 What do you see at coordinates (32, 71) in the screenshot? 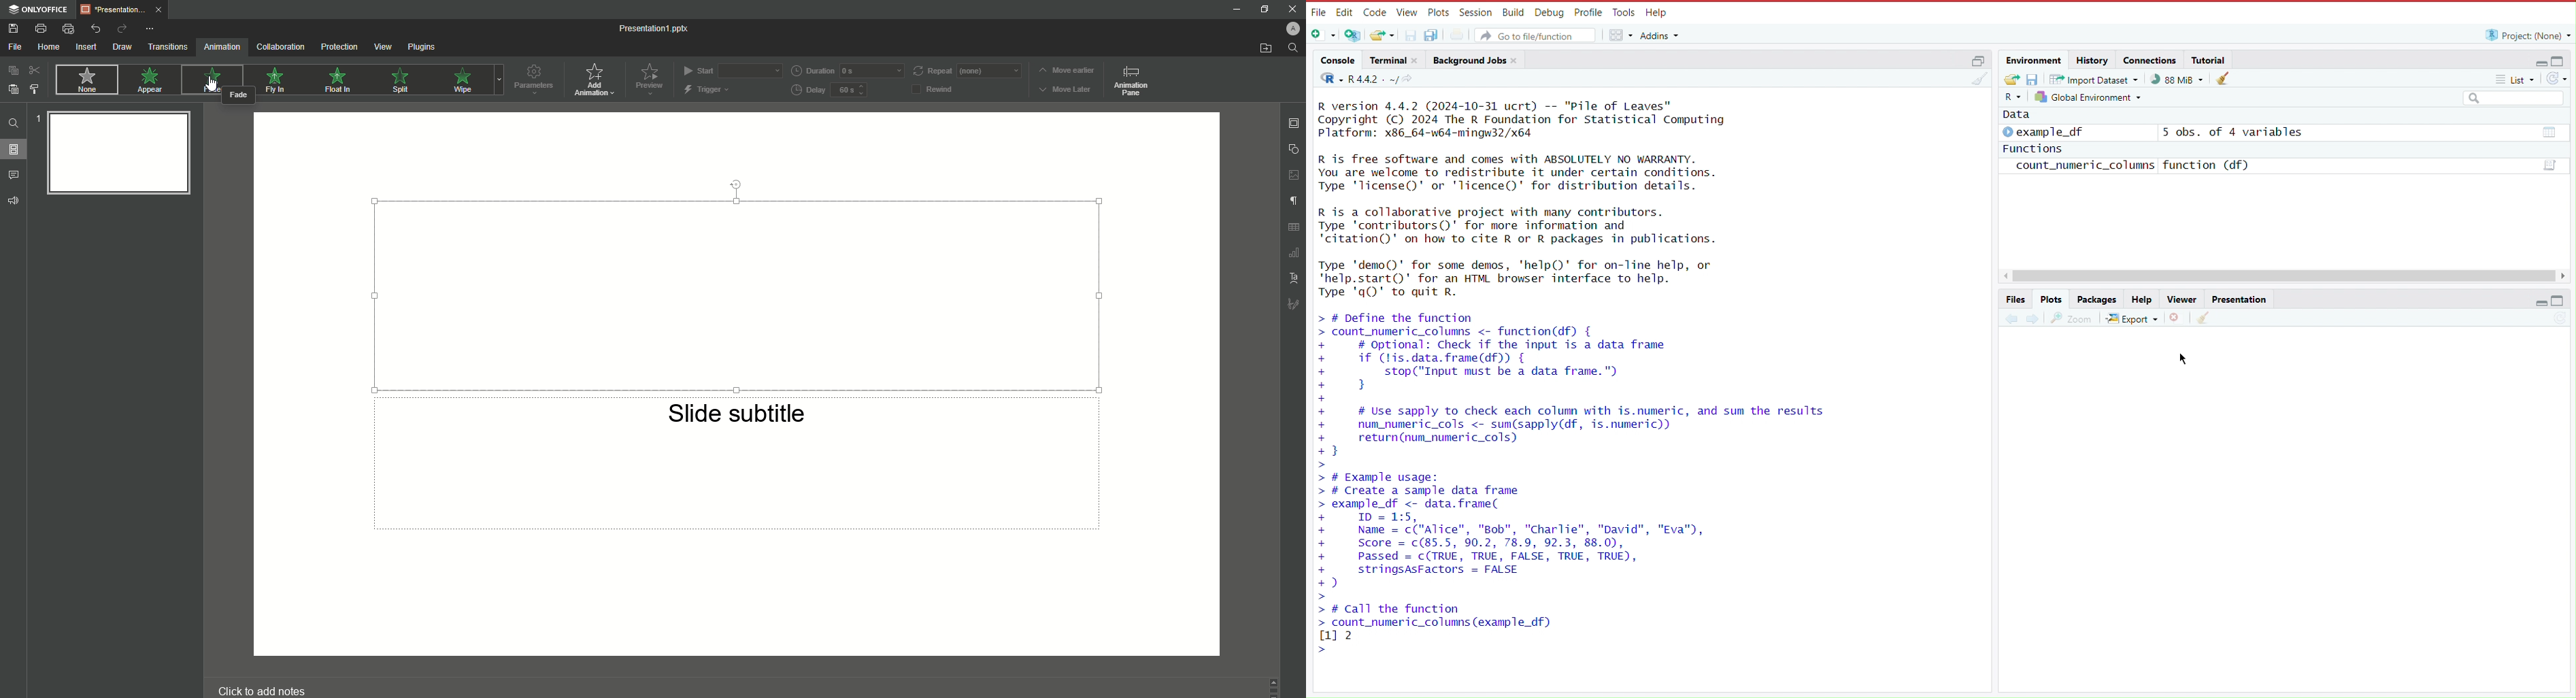
I see `Cut` at bounding box center [32, 71].